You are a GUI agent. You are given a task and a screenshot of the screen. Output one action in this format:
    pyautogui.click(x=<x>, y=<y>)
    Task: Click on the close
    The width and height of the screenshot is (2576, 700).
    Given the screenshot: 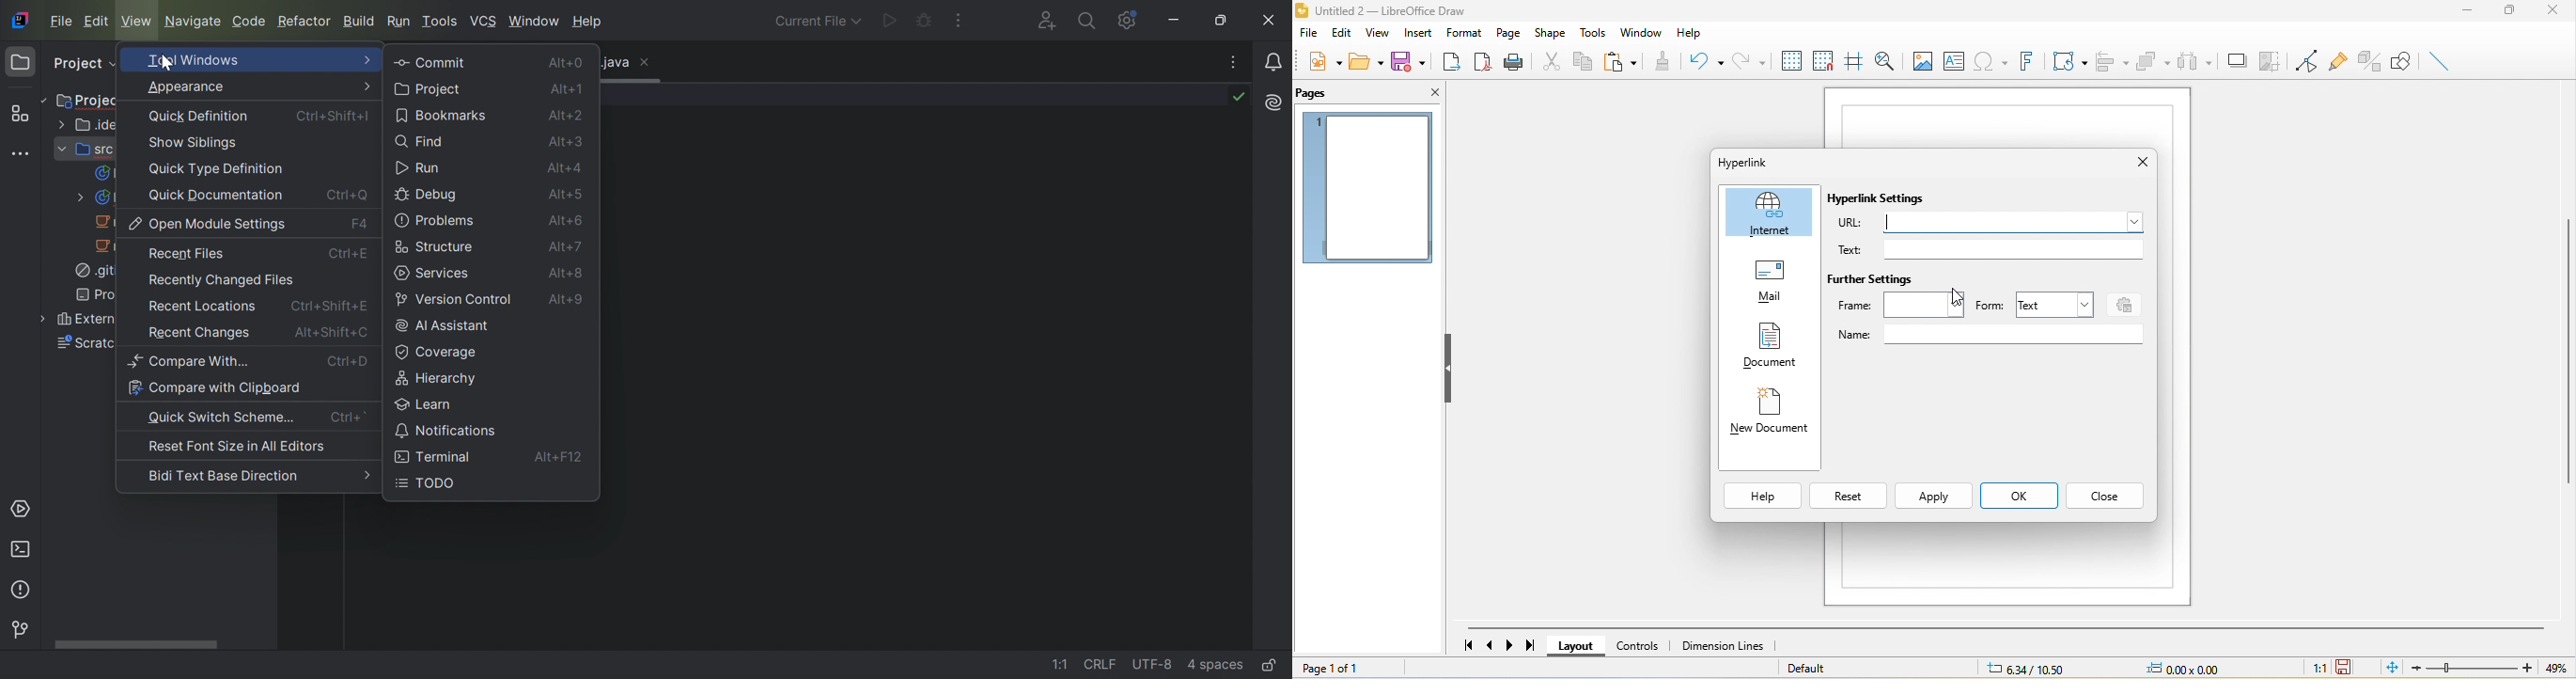 What is the action you would take?
    pyautogui.click(x=1430, y=91)
    